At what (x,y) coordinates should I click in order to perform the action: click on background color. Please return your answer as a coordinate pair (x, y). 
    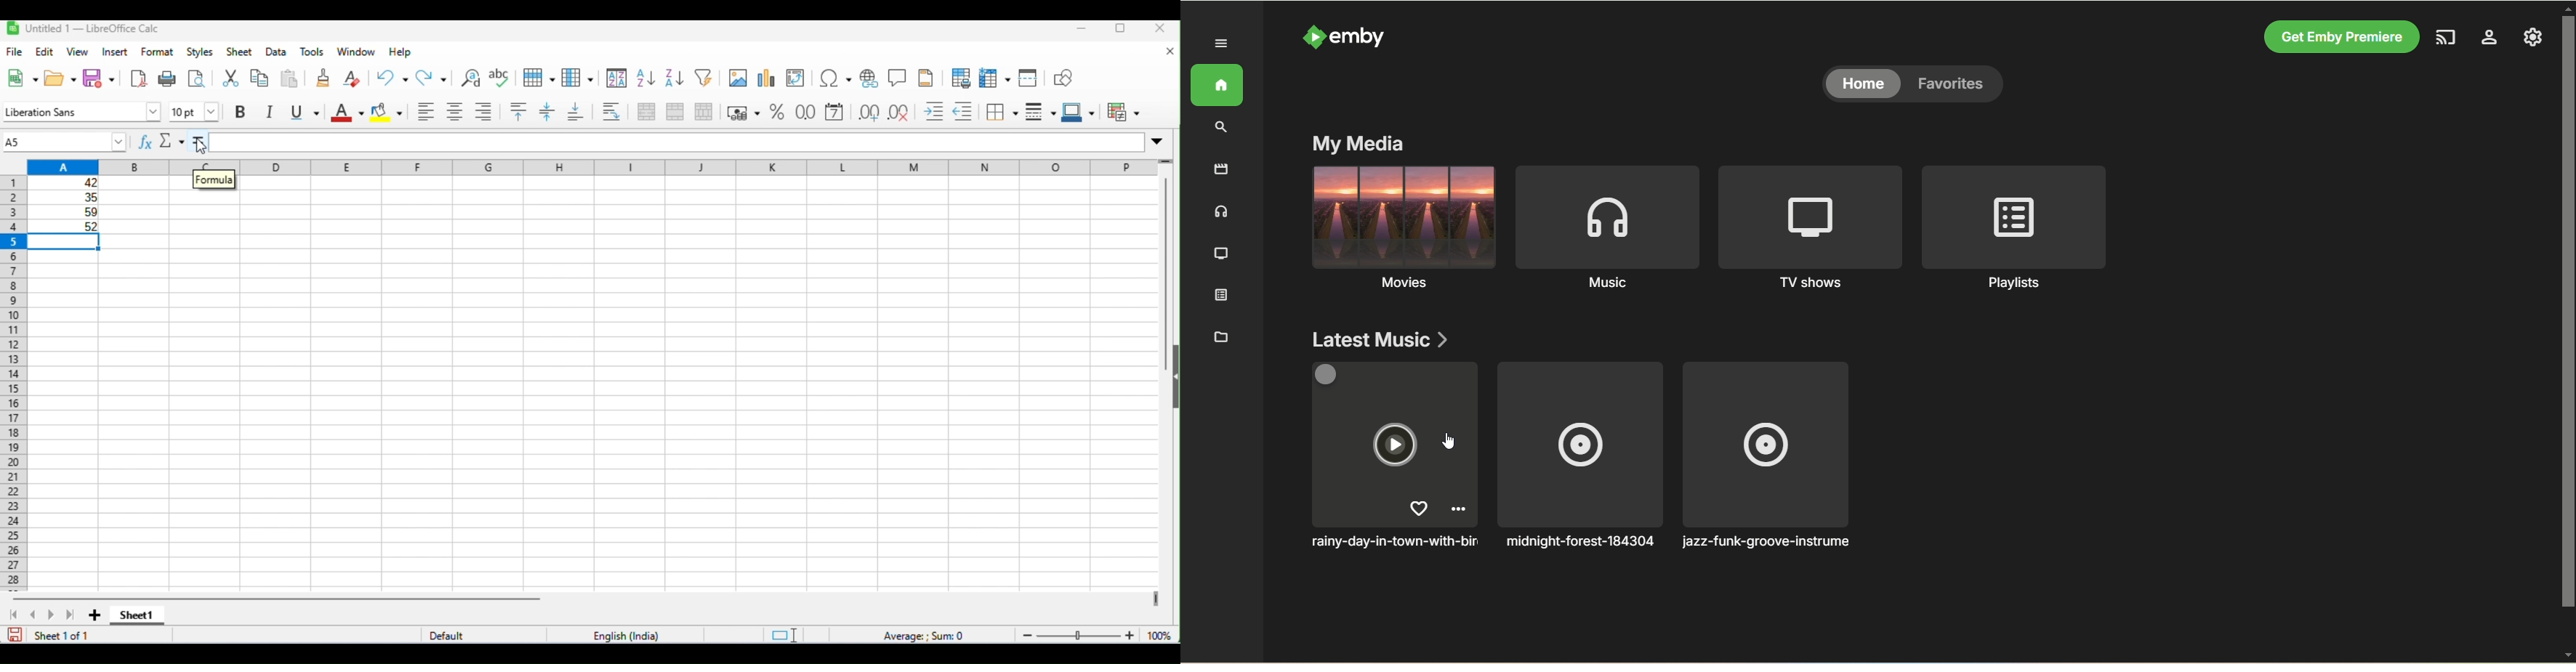
    Looking at the image, I should click on (387, 112).